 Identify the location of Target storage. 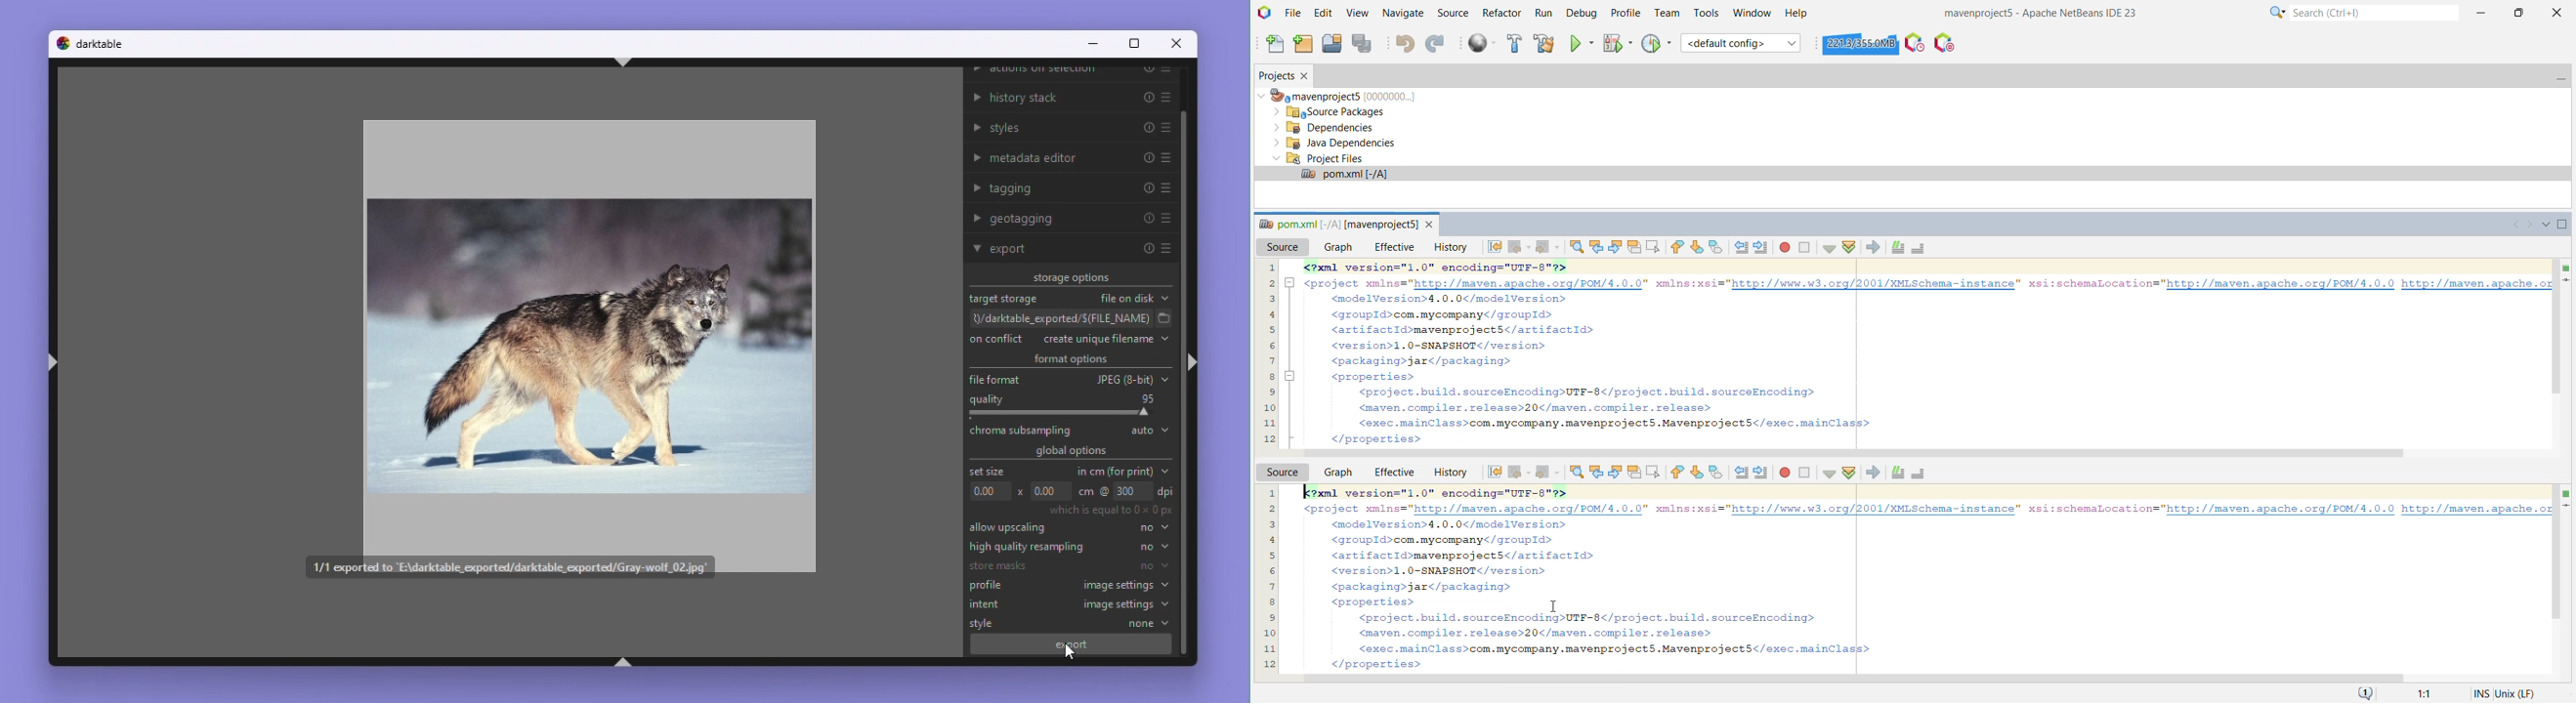
(1002, 299).